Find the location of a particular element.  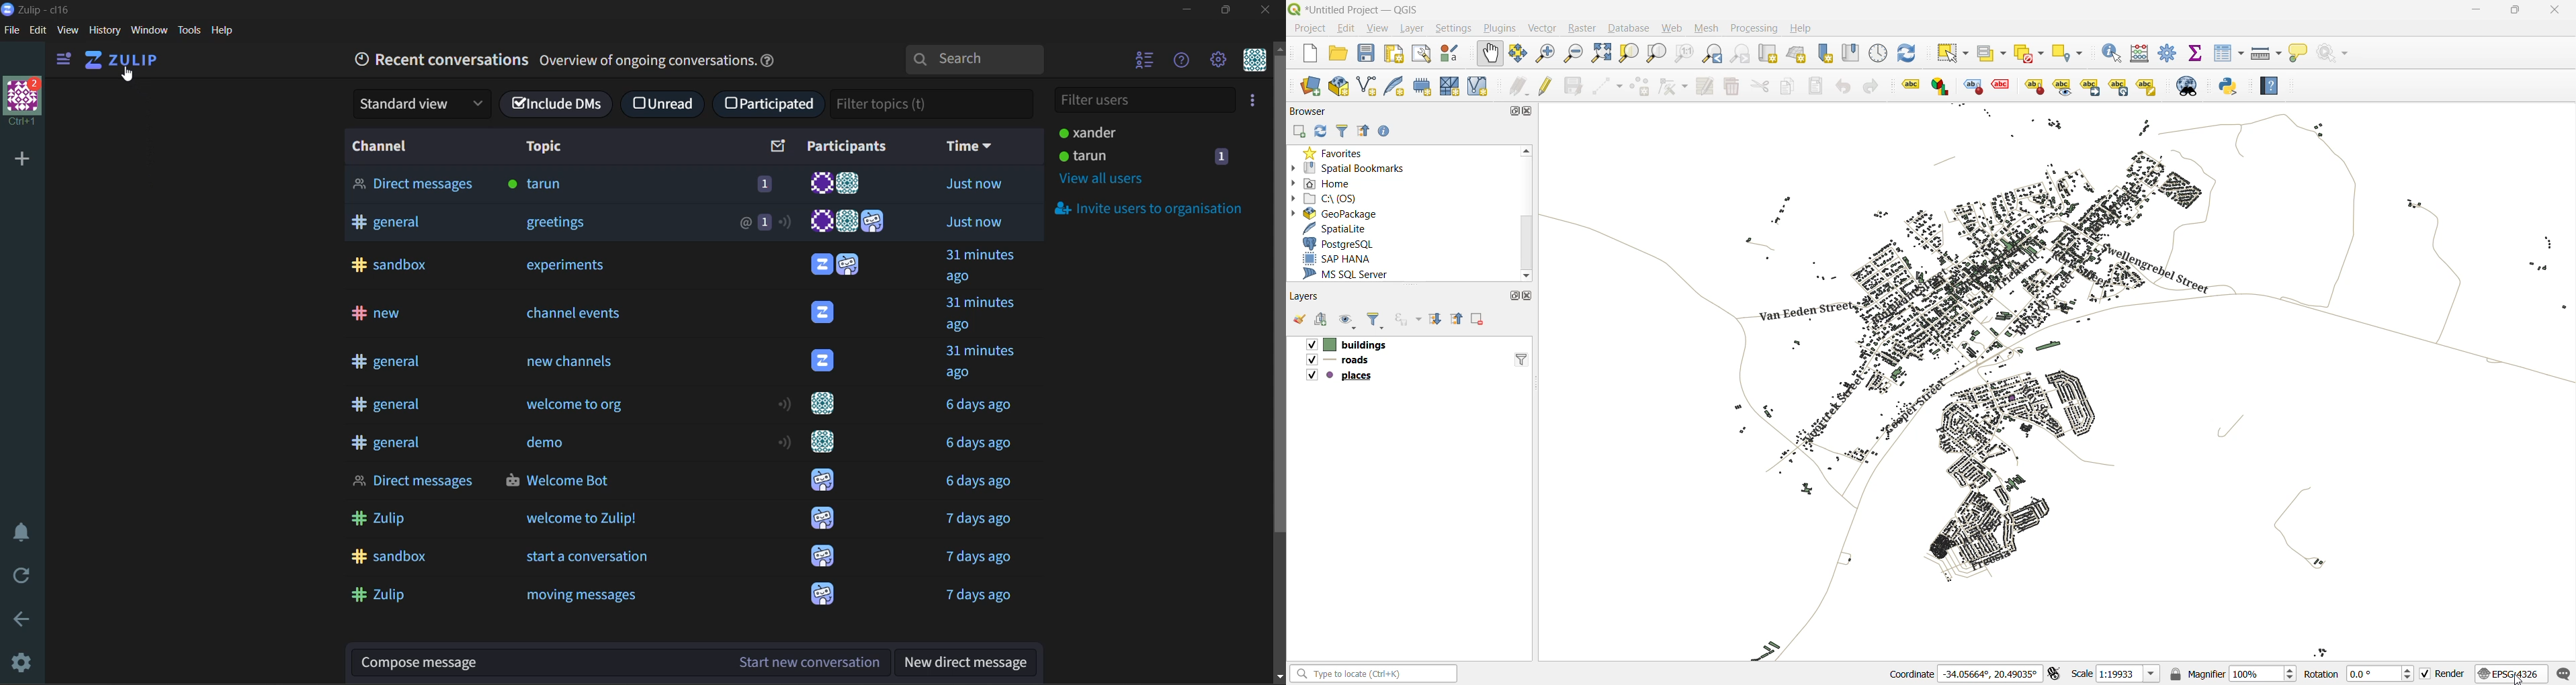

pin/unpin labels and diagrams is located at coordinates (2034, 87).